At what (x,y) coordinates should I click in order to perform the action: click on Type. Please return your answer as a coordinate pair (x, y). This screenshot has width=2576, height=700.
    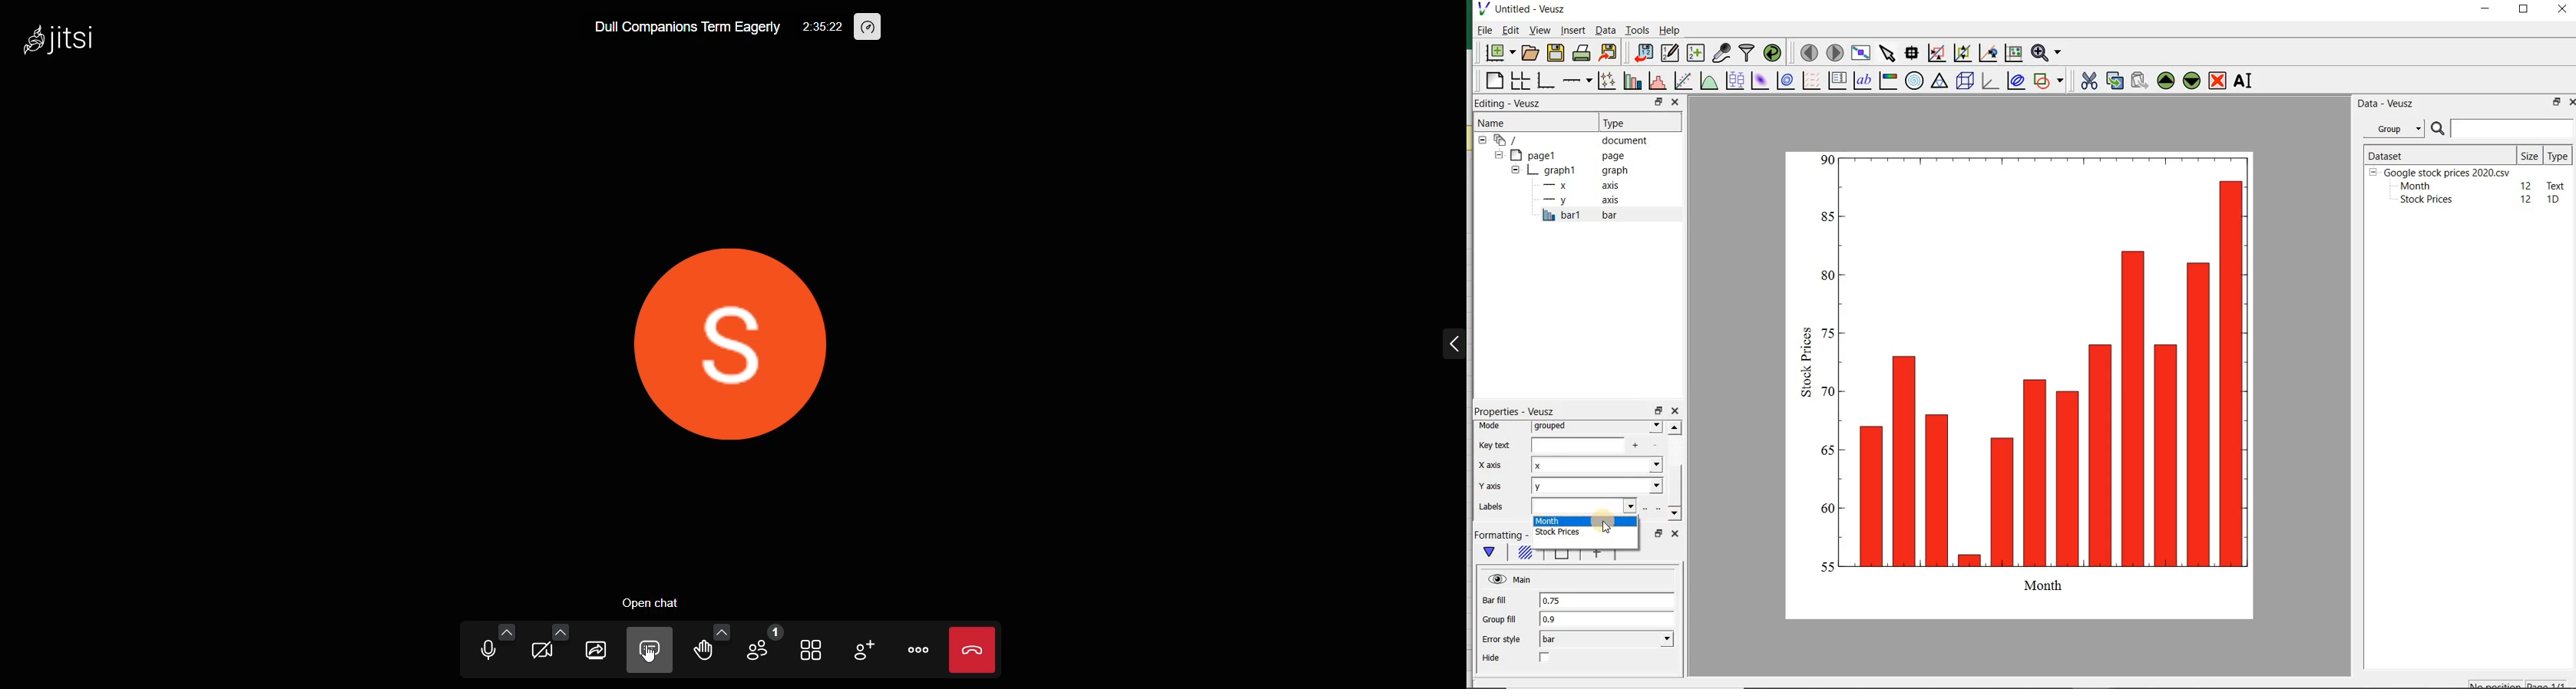
    Looking at the image, I should click on (1631, 121).